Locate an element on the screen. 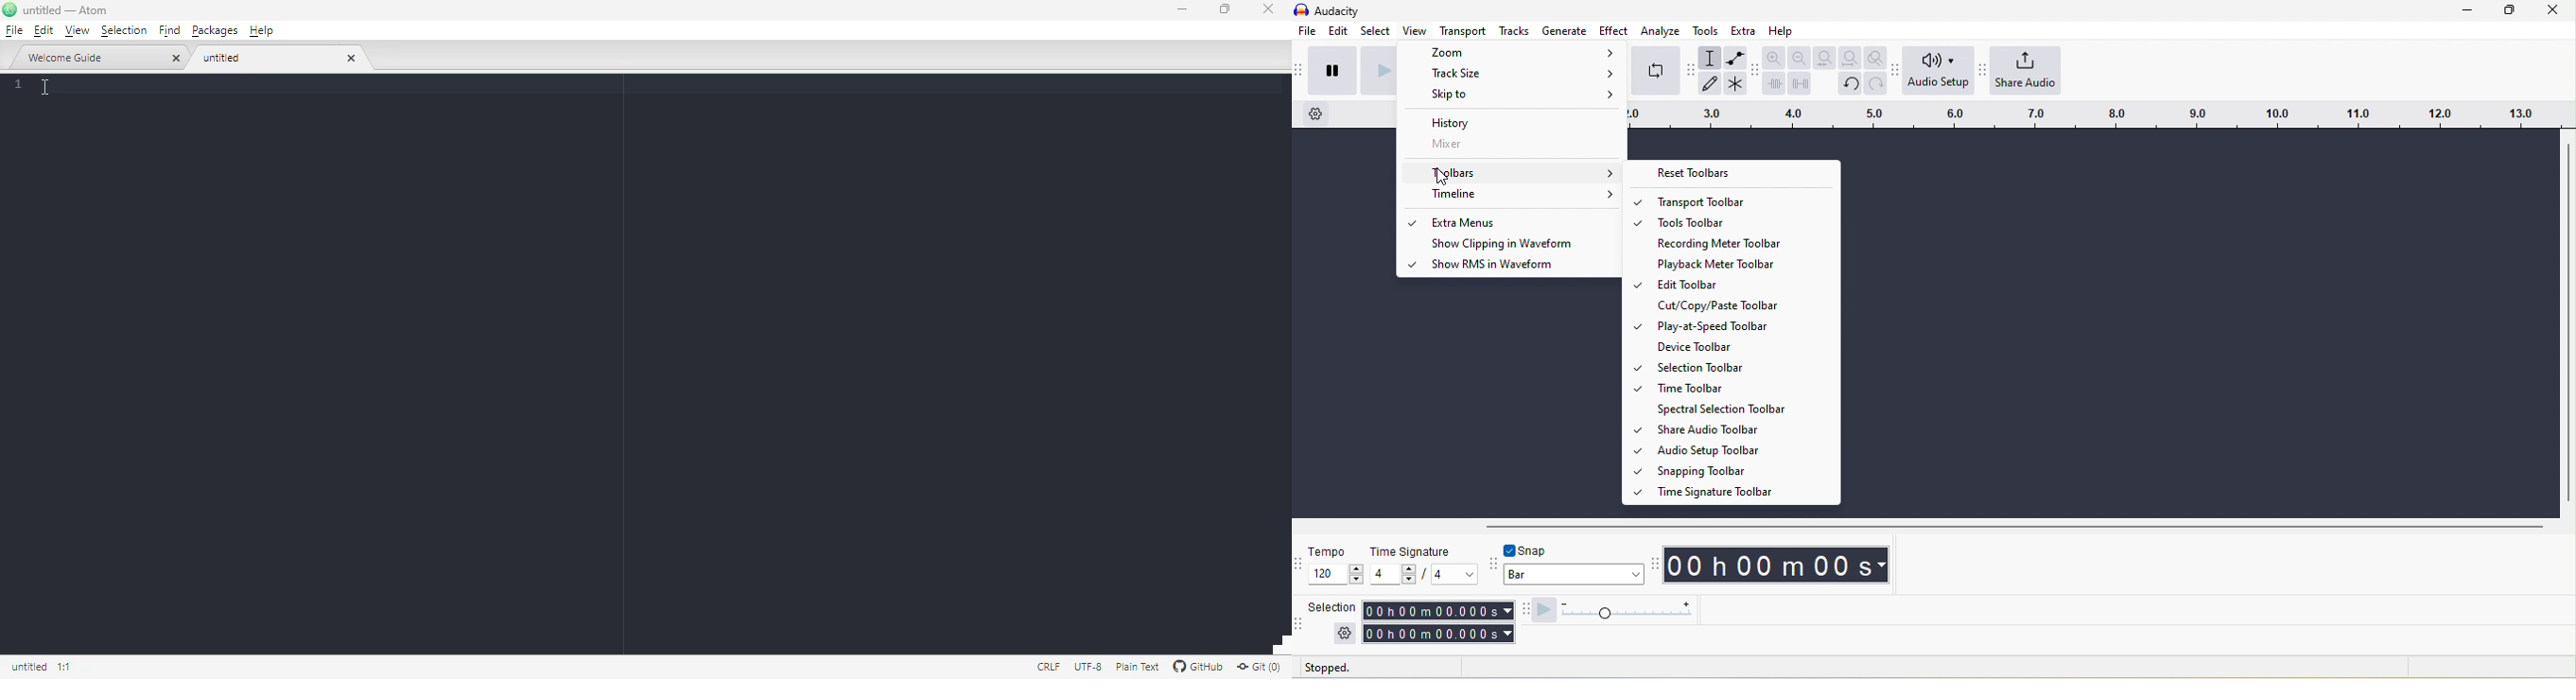 Image resolution: width=2576 pixels, height=700 pixels. Edit toolbar is located at coordinates (1742, 283).